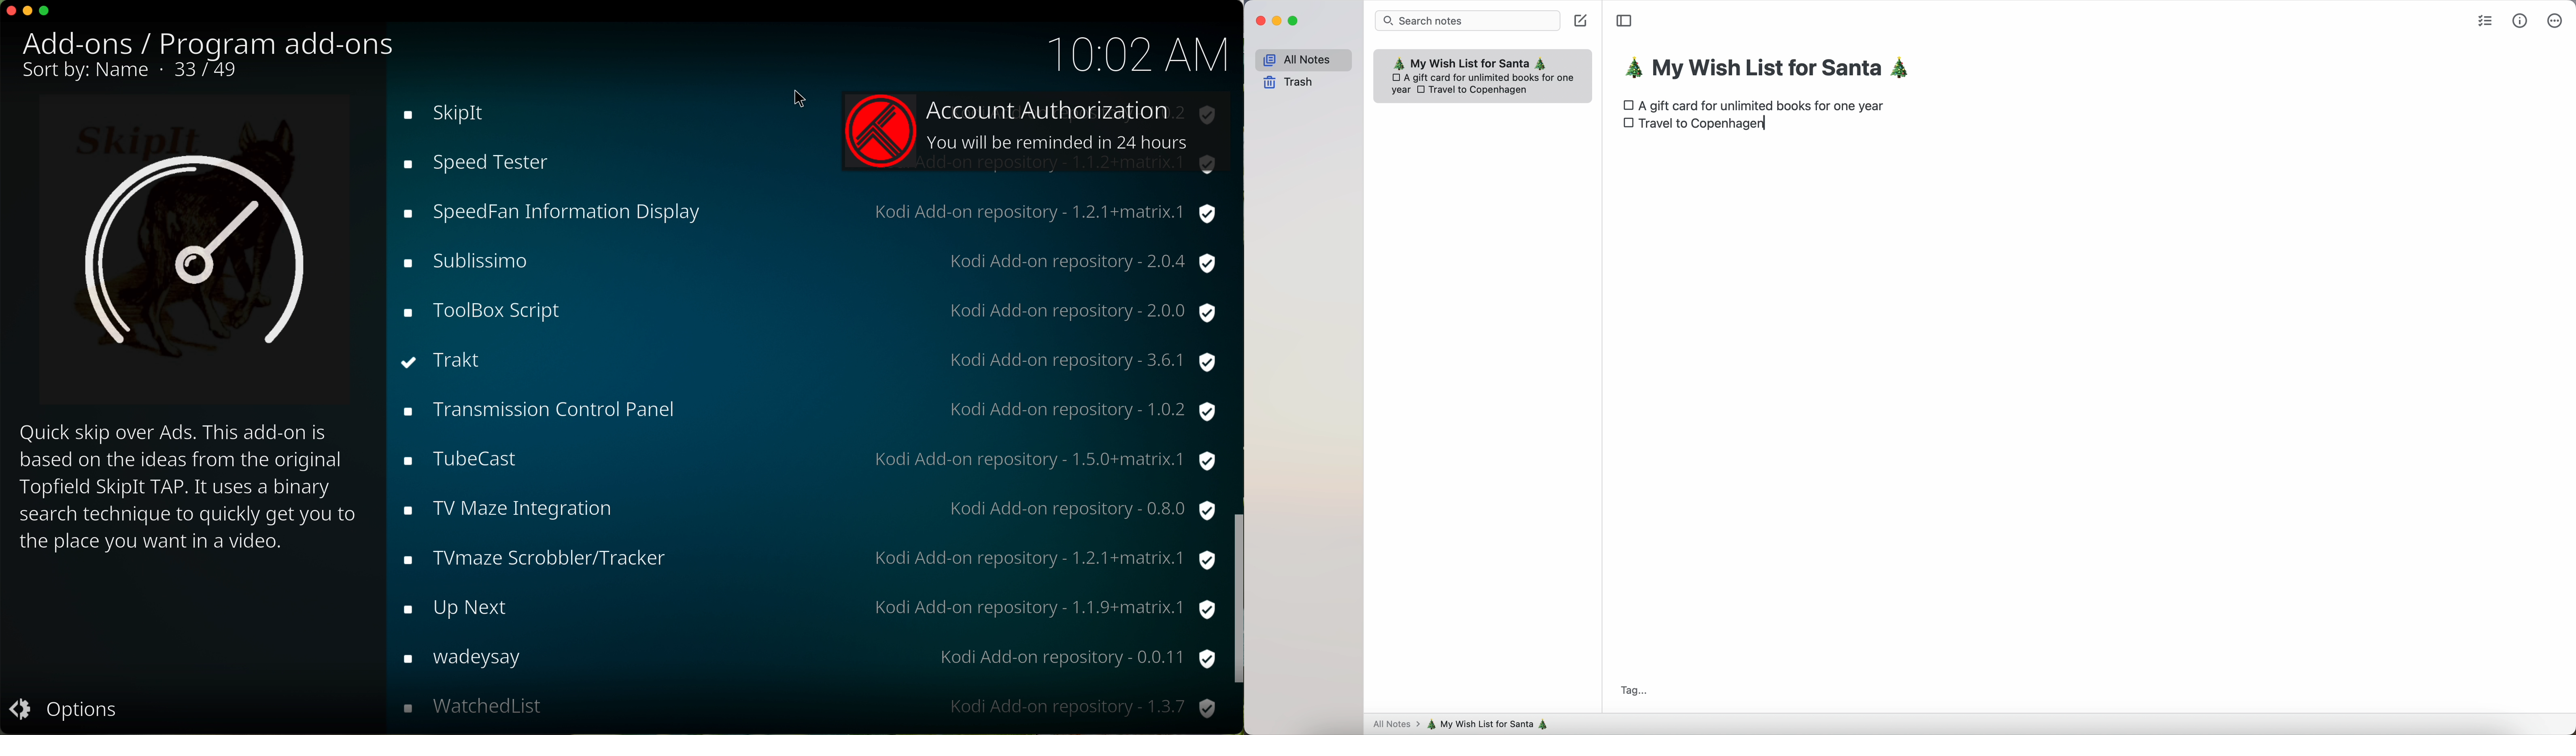 This screenshot has height=756, width=2576. I want to click on checkbox, so click(1628, 104).